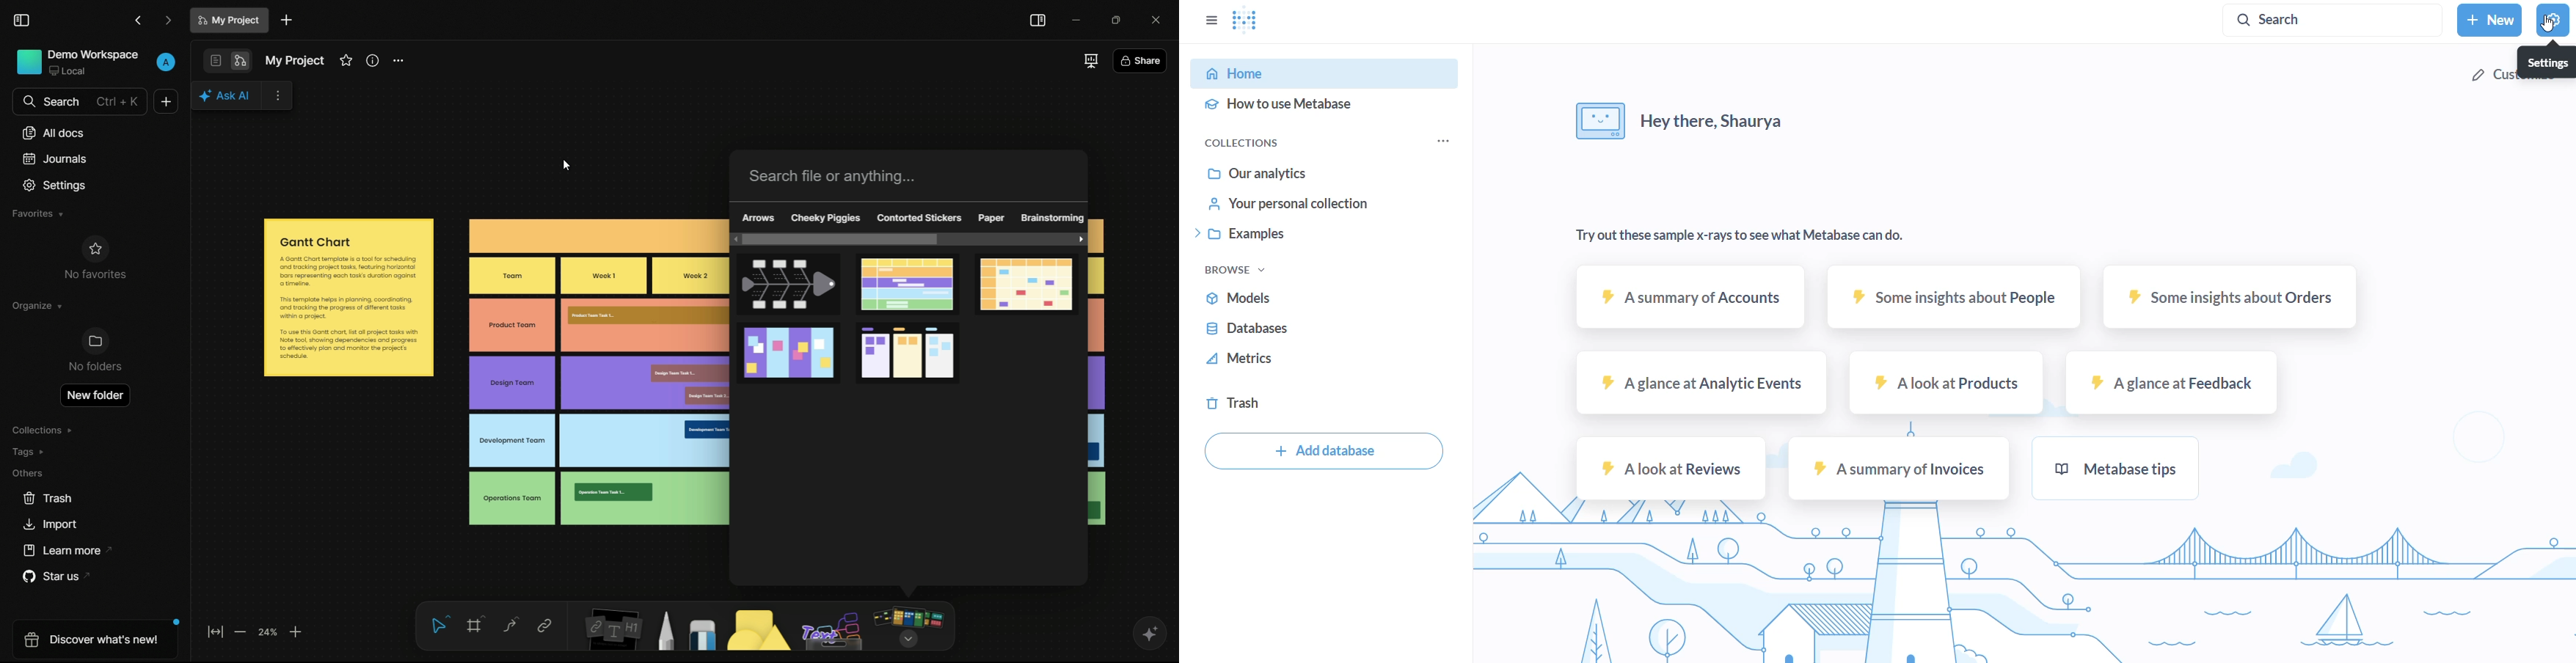 The height and width of the screenshot is (672, 2576). What do you see at coordinates (295, 62) in the screenshot?
I see `document name` at bounding box center [295, 62].